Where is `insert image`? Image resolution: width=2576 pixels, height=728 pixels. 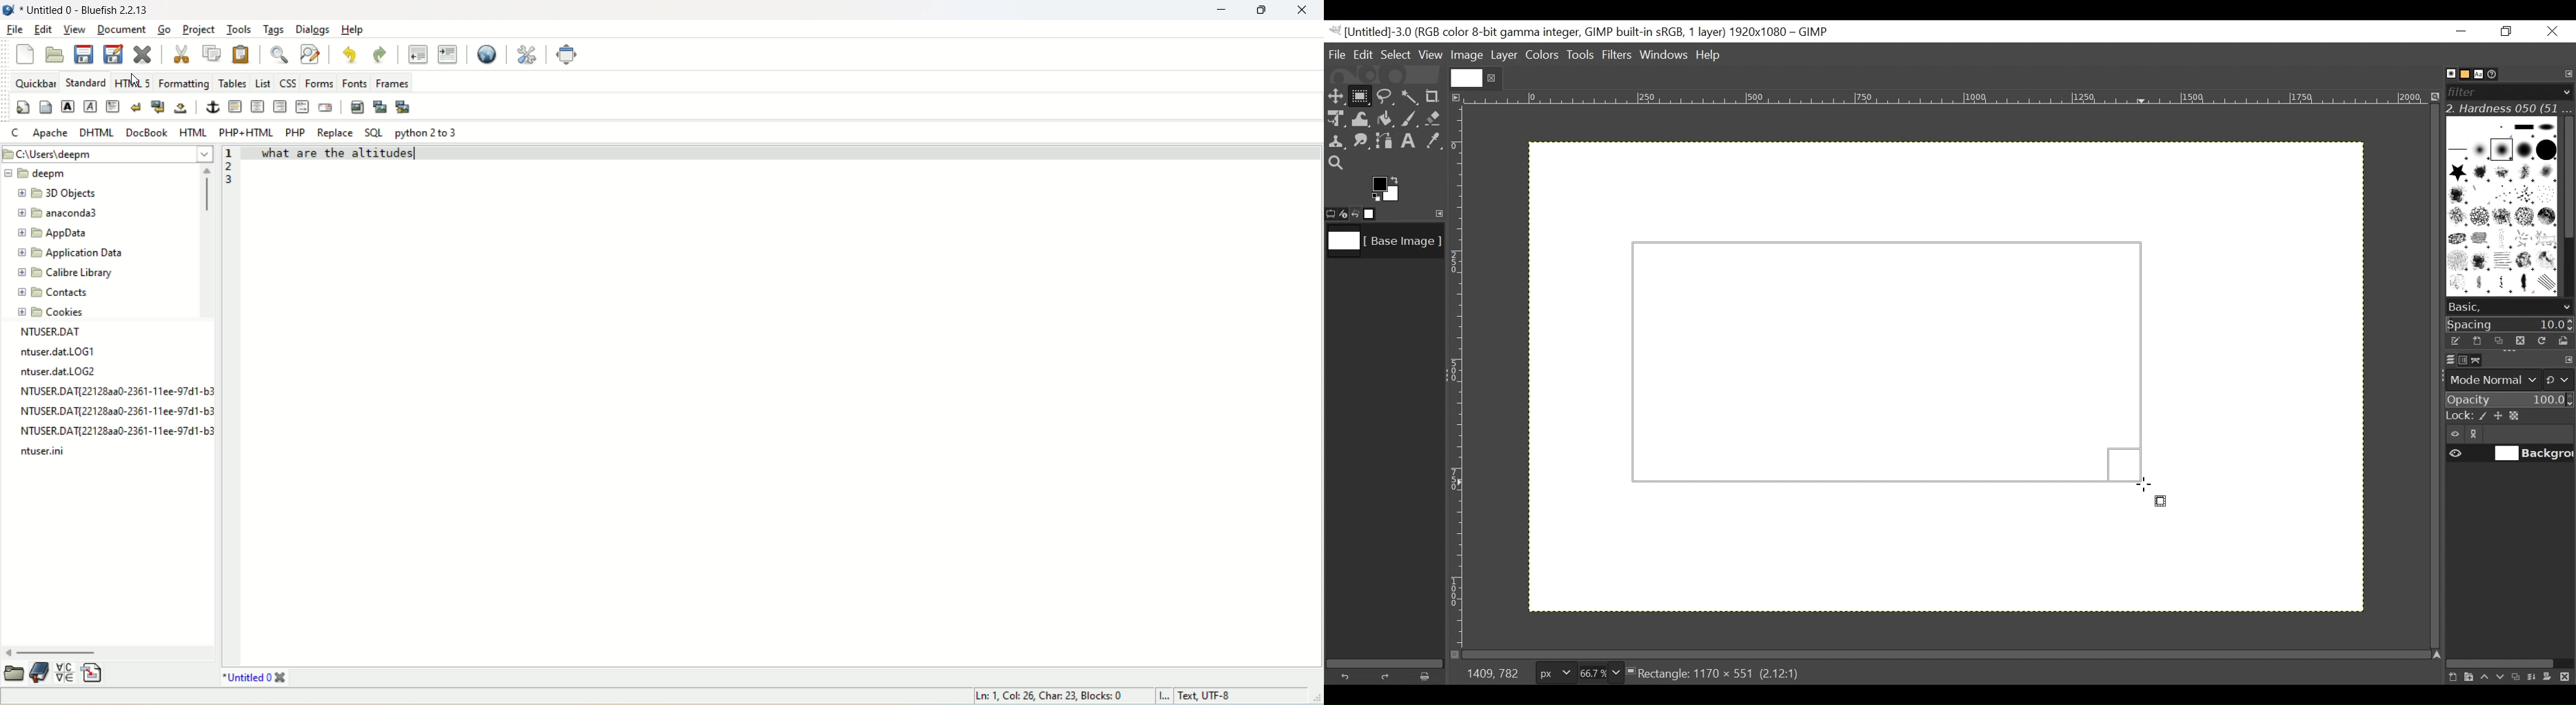 insert image is located at coordinates (357, 107).